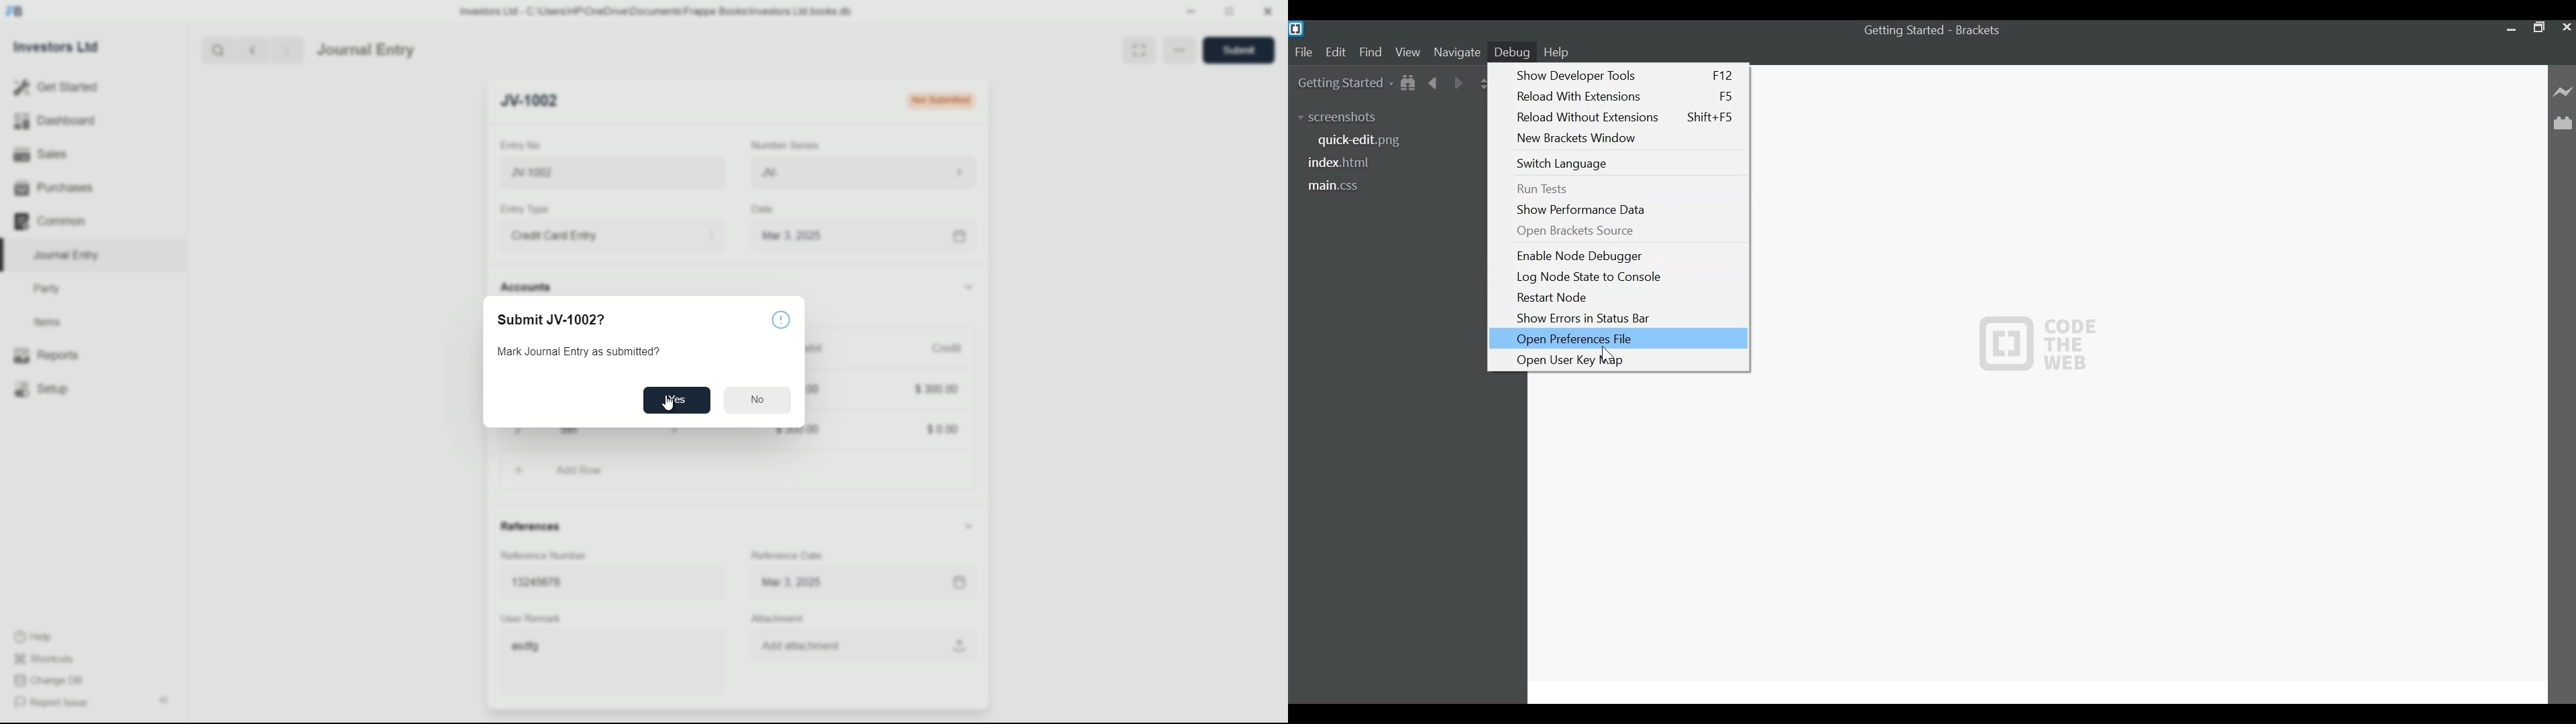  What do you see at coordinates (1300, 28) in the screenshot?
I see `Brackets Desktop icon` at bounding box center [1300, 28].